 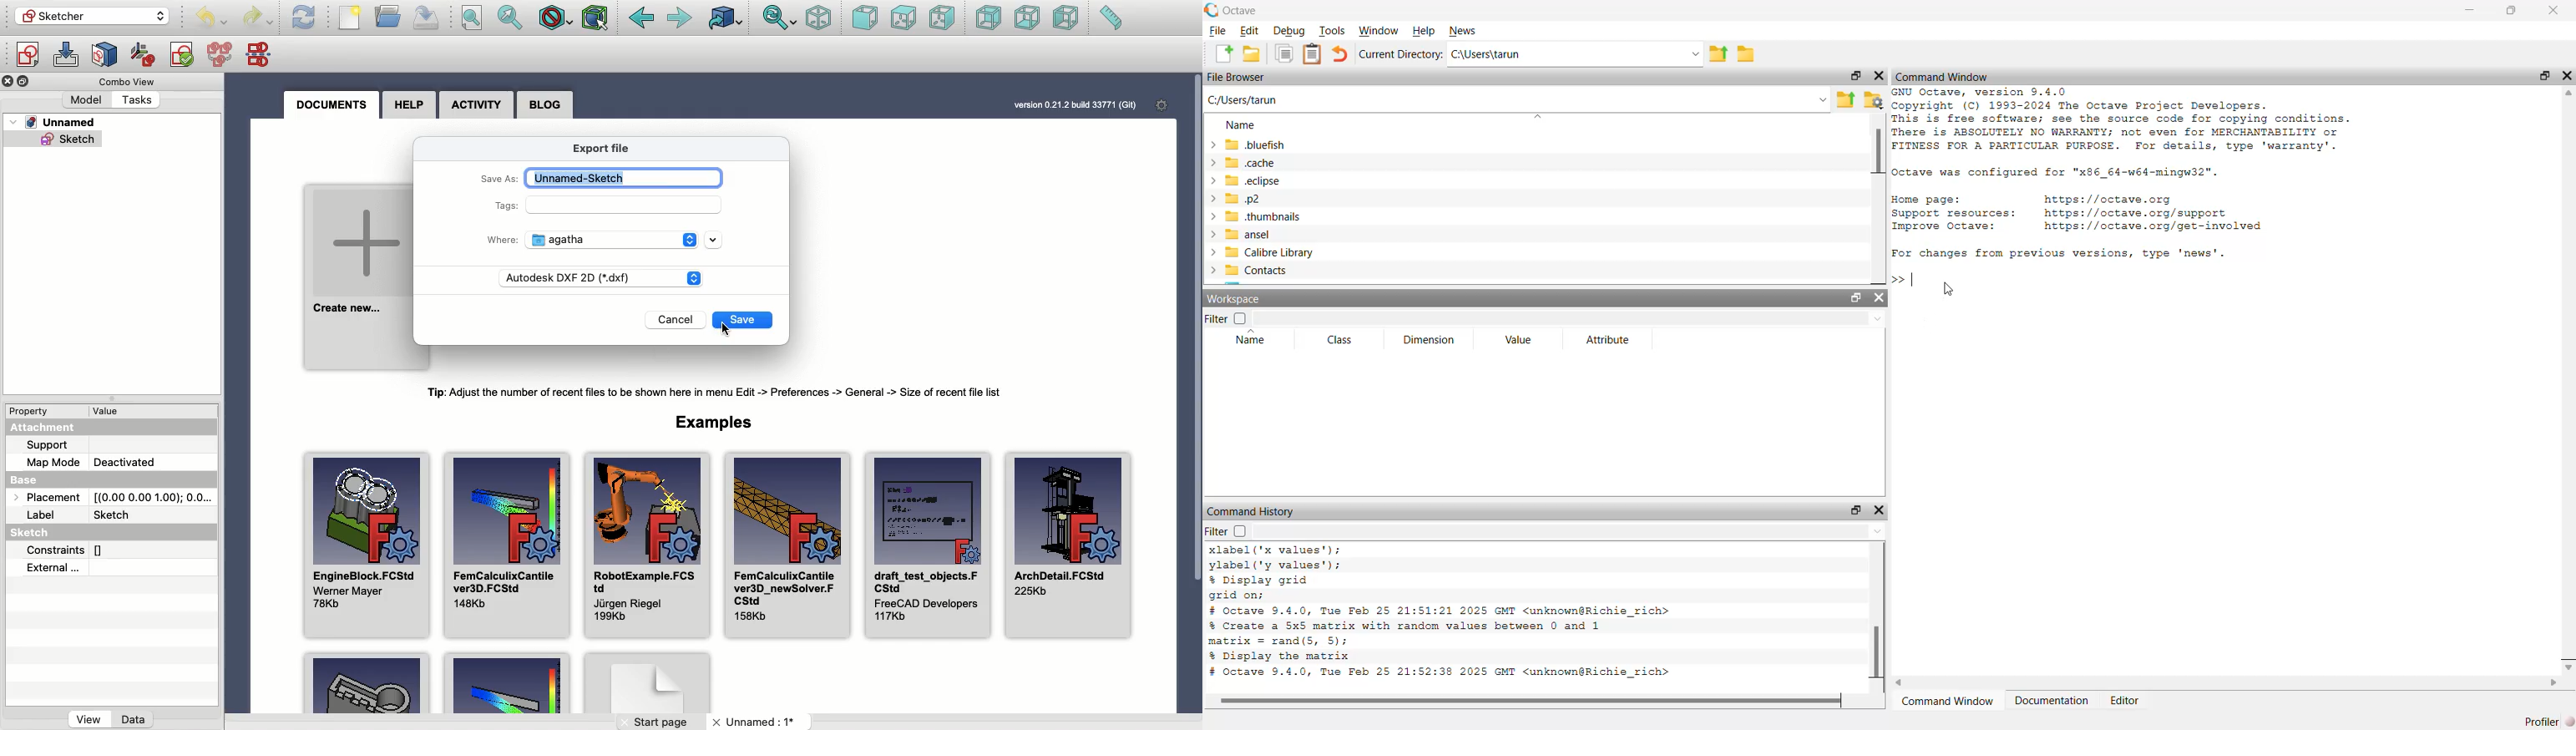 What do you see at coordinates (499, 180) in the screenshot?
I see `Save as` at bounding box center [499, 180].